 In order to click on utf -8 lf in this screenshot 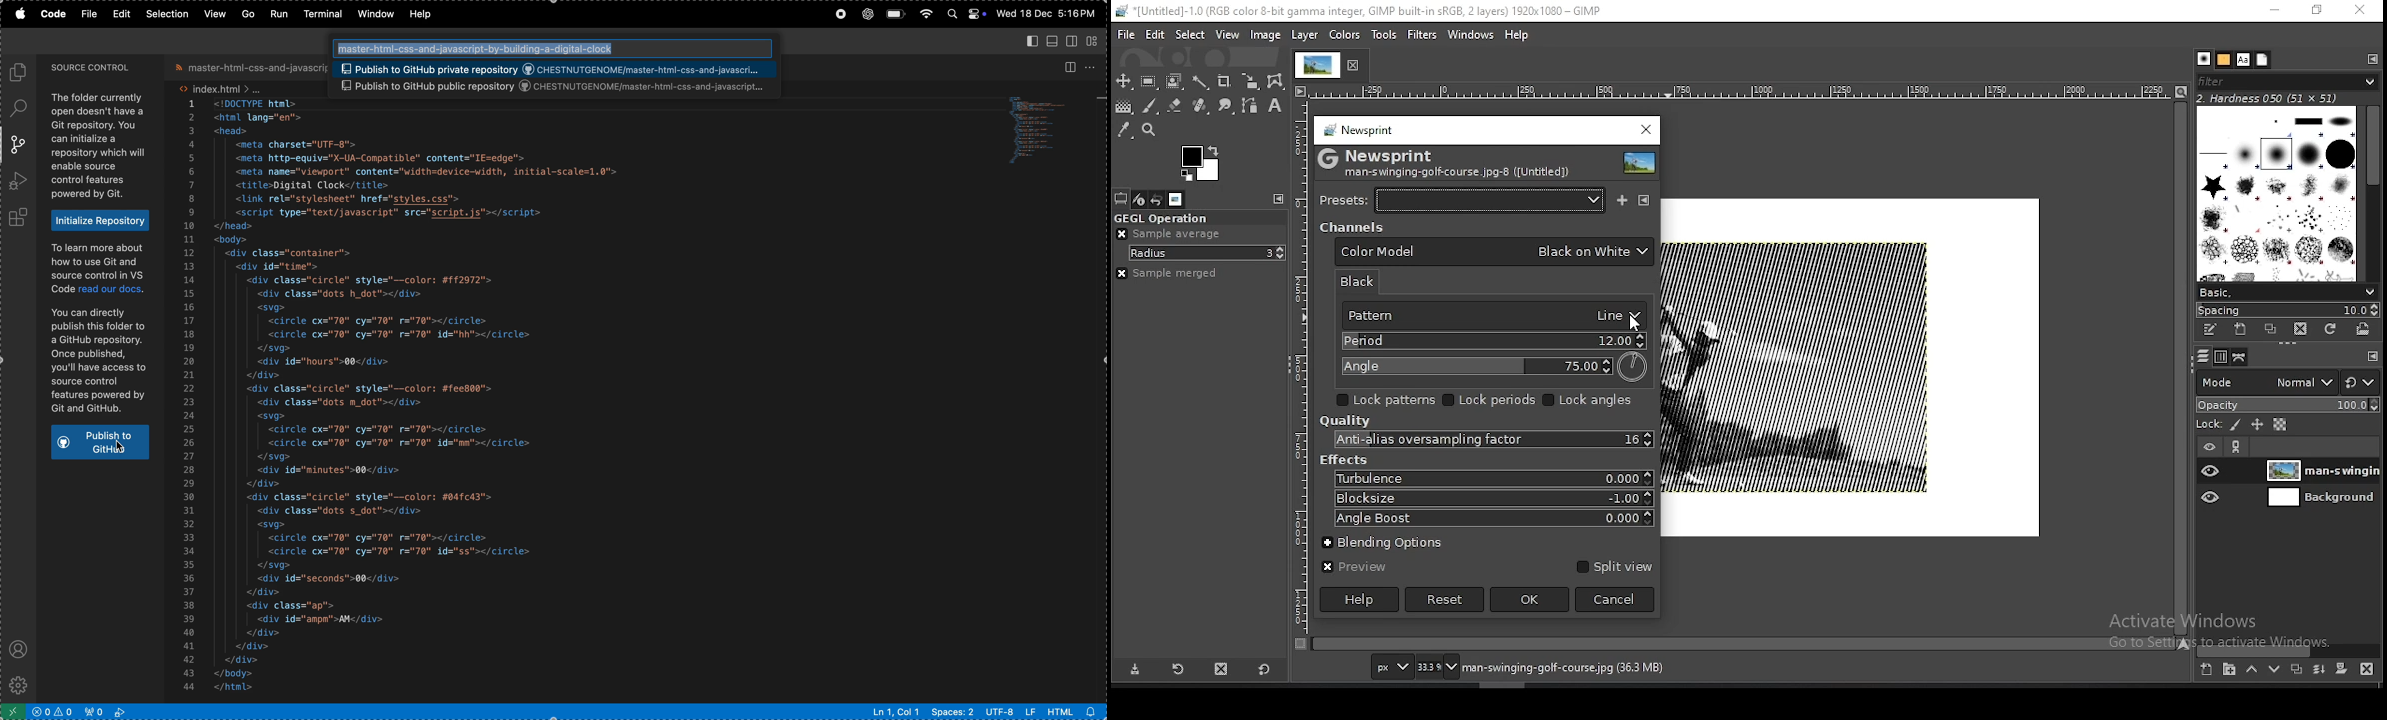, I will do `click(1011, 712)`.